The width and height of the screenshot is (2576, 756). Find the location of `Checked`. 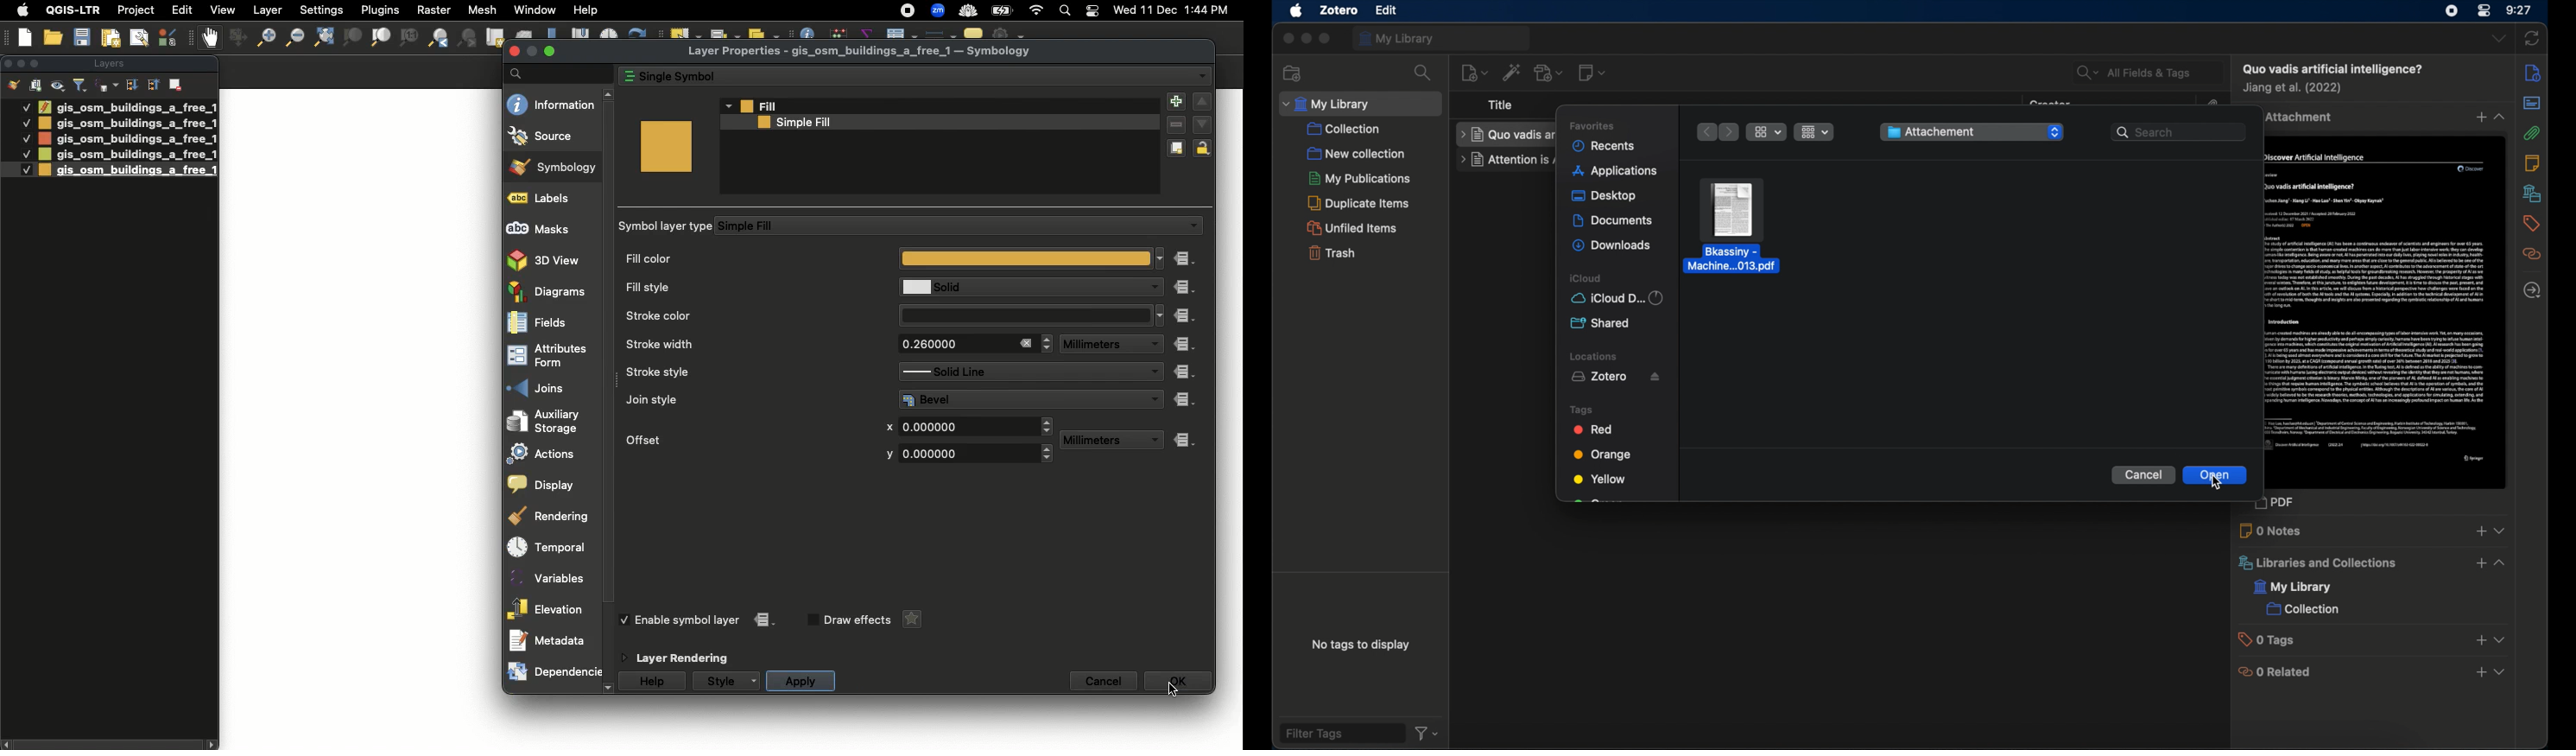

Checked is located at coordinates (17, 169).